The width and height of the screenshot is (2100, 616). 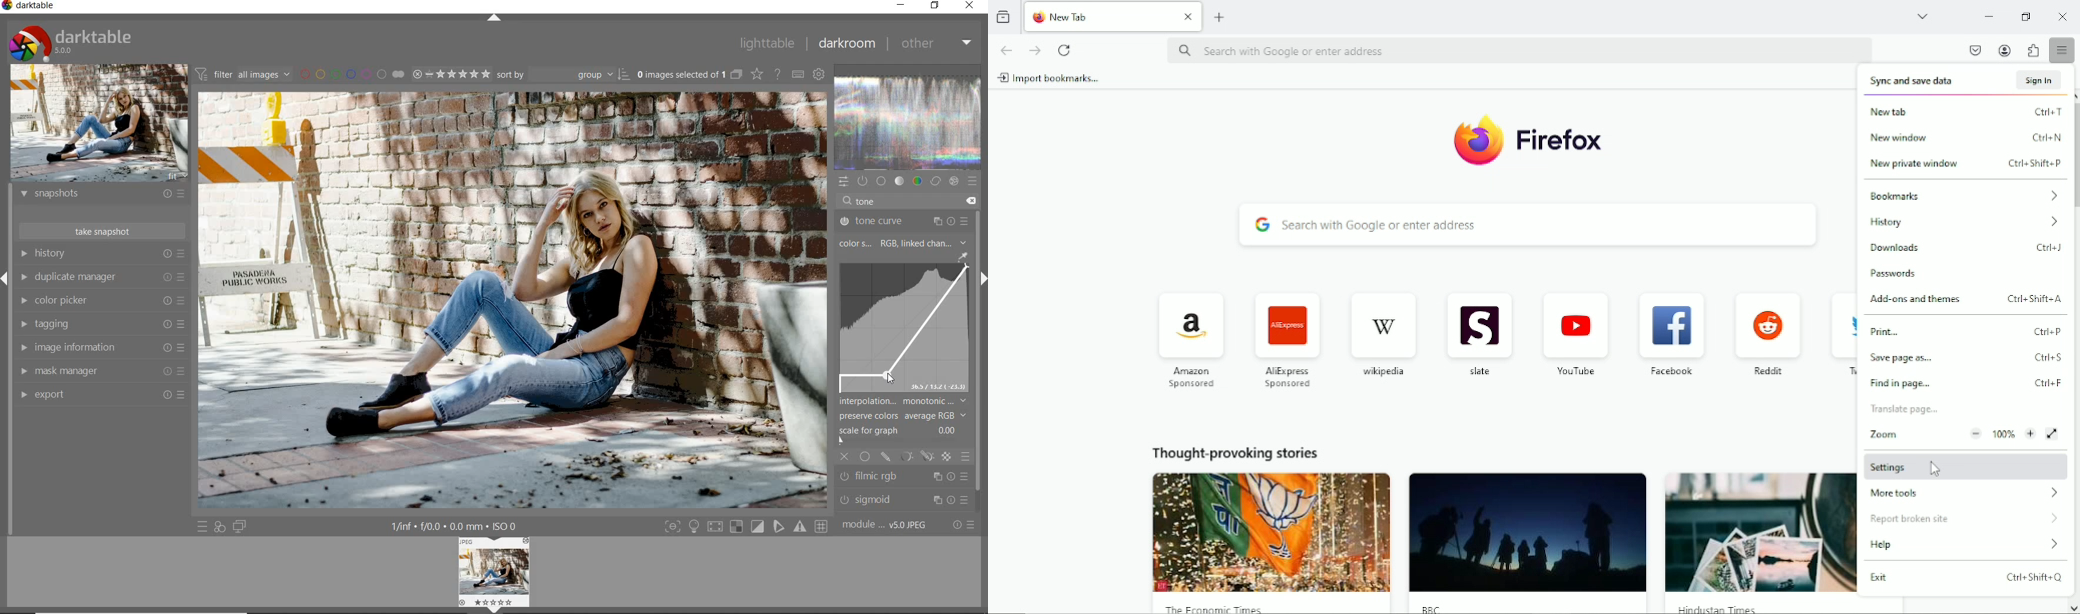 I want to click on uniformly, so click(x=865, y=456).